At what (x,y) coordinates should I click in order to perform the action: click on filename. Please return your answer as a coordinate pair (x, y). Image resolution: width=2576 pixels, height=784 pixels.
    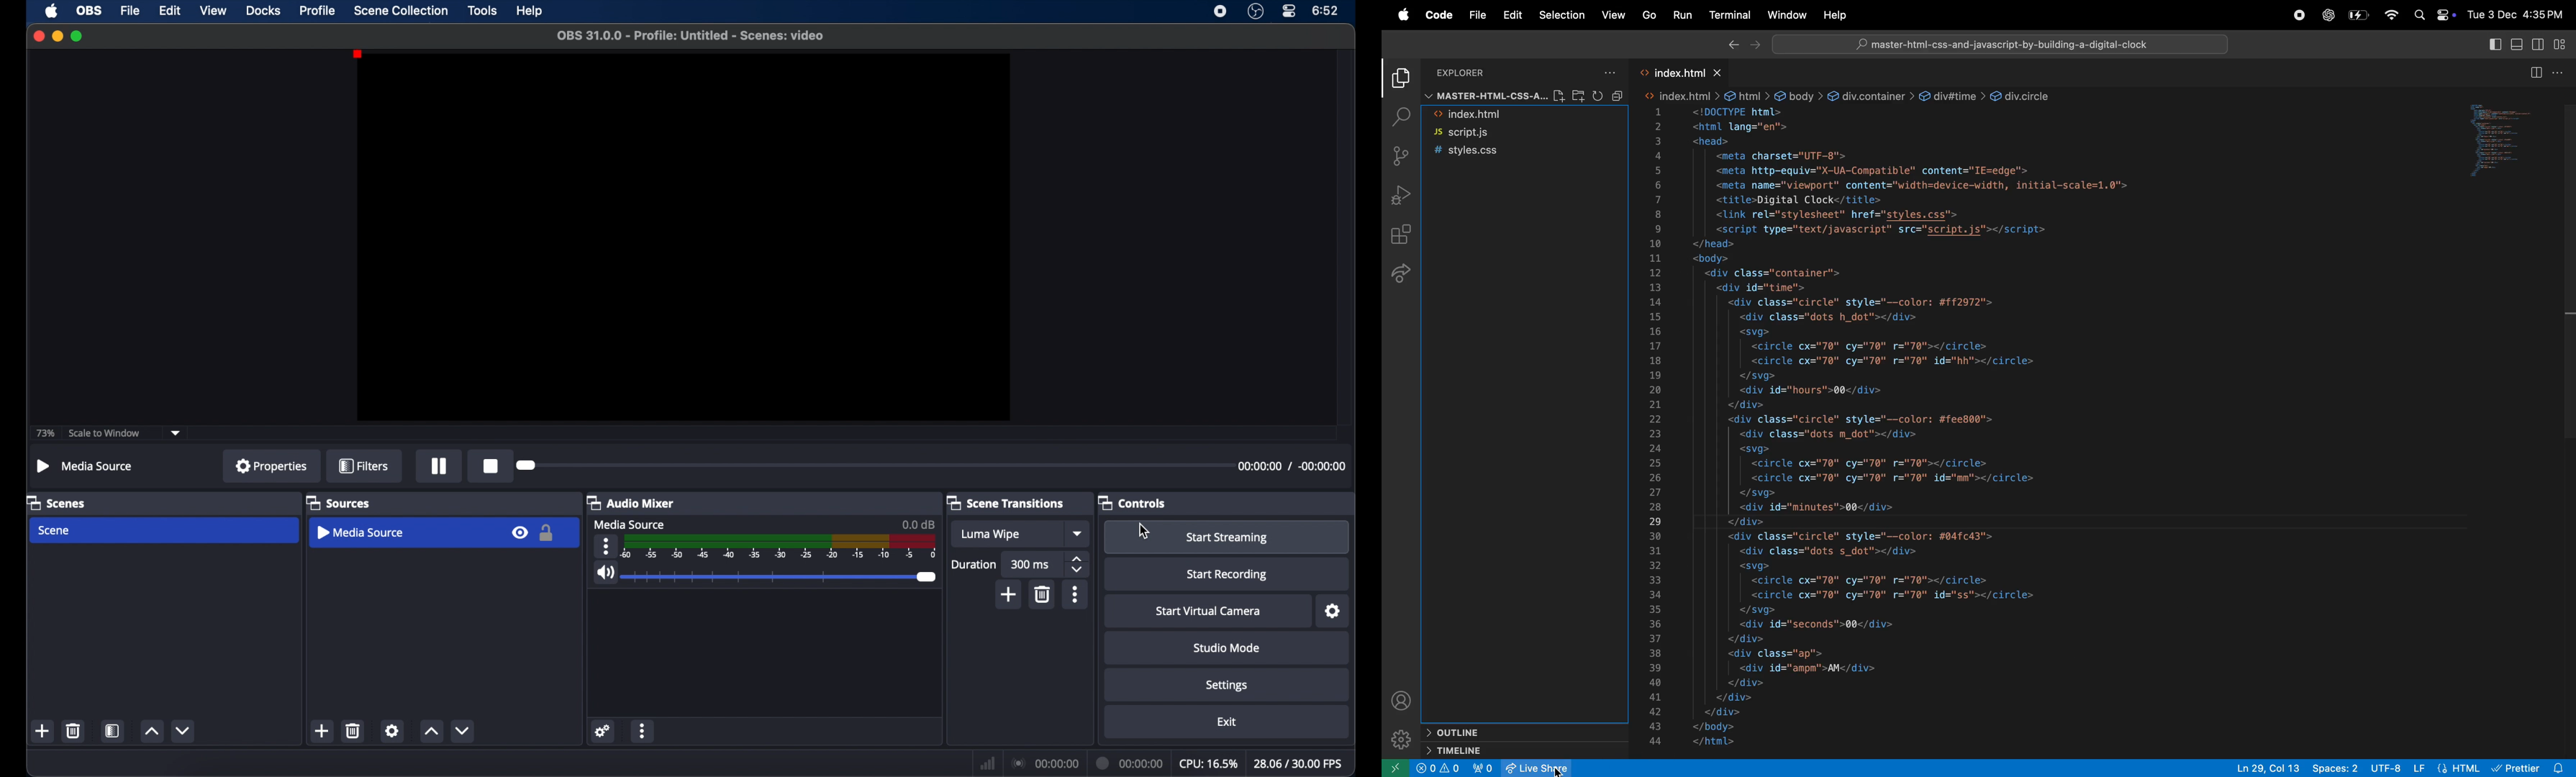
    Looking at the image, I should click on (691, 36).